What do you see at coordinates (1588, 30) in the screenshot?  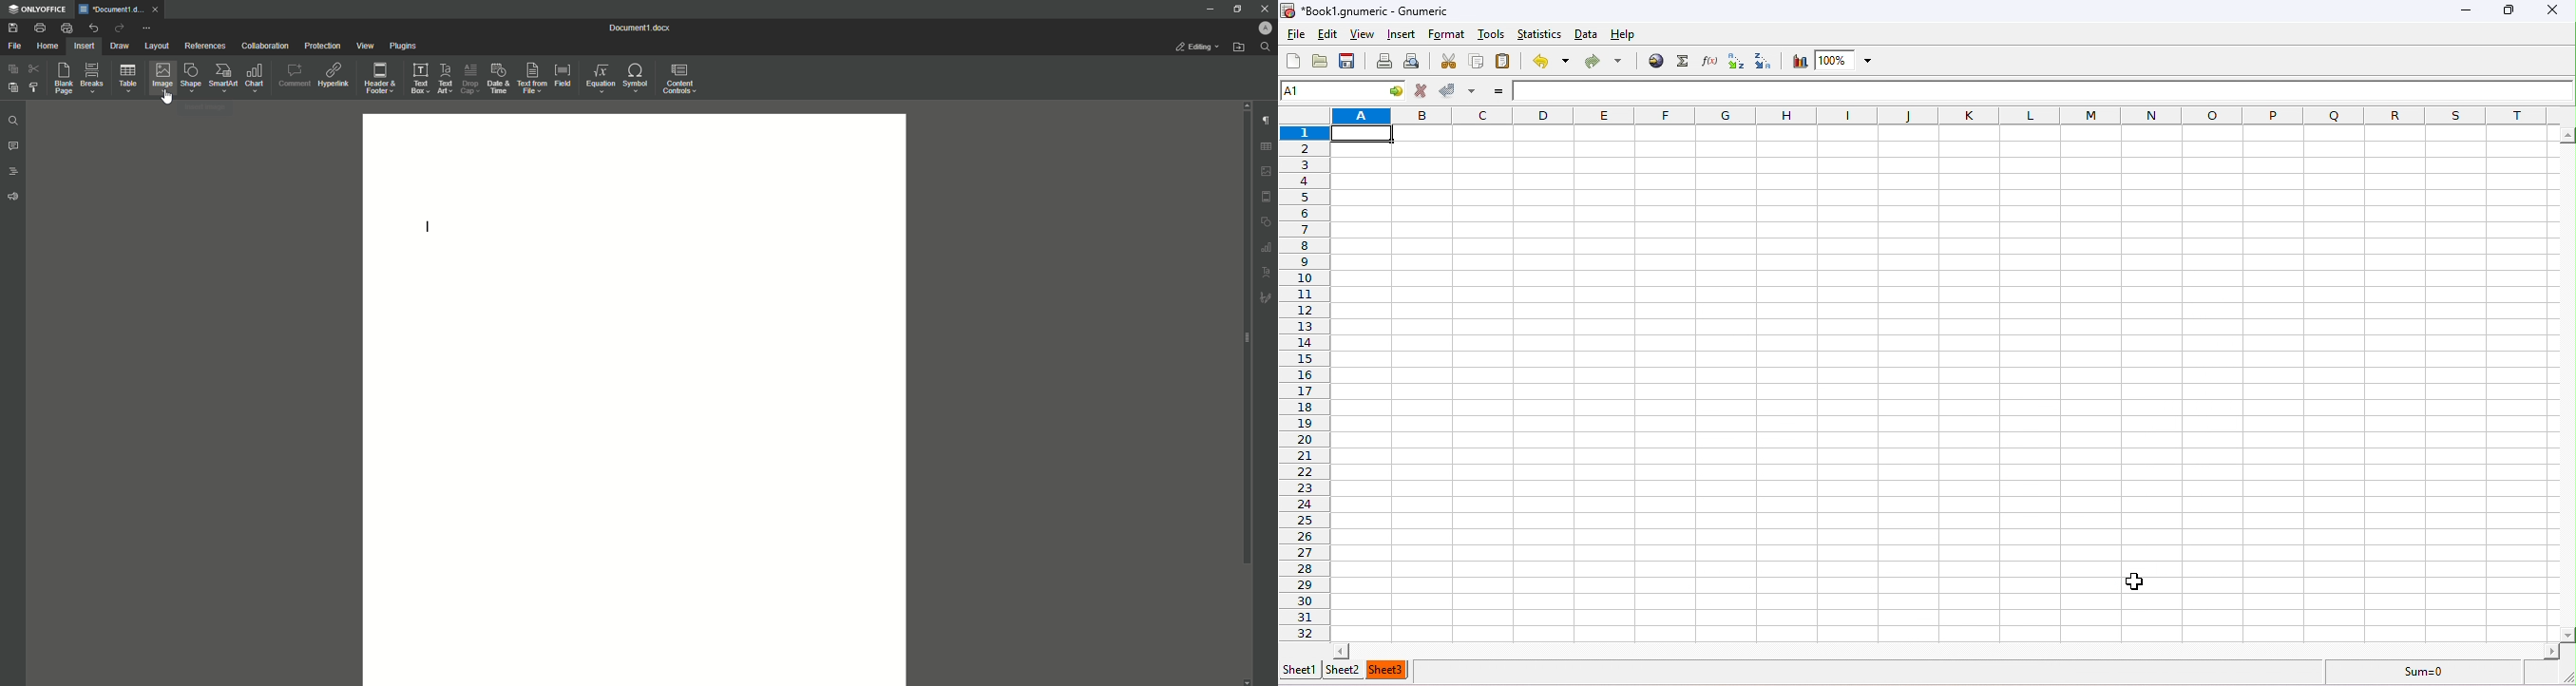 I see `data` at bounding box center [1588, 30].